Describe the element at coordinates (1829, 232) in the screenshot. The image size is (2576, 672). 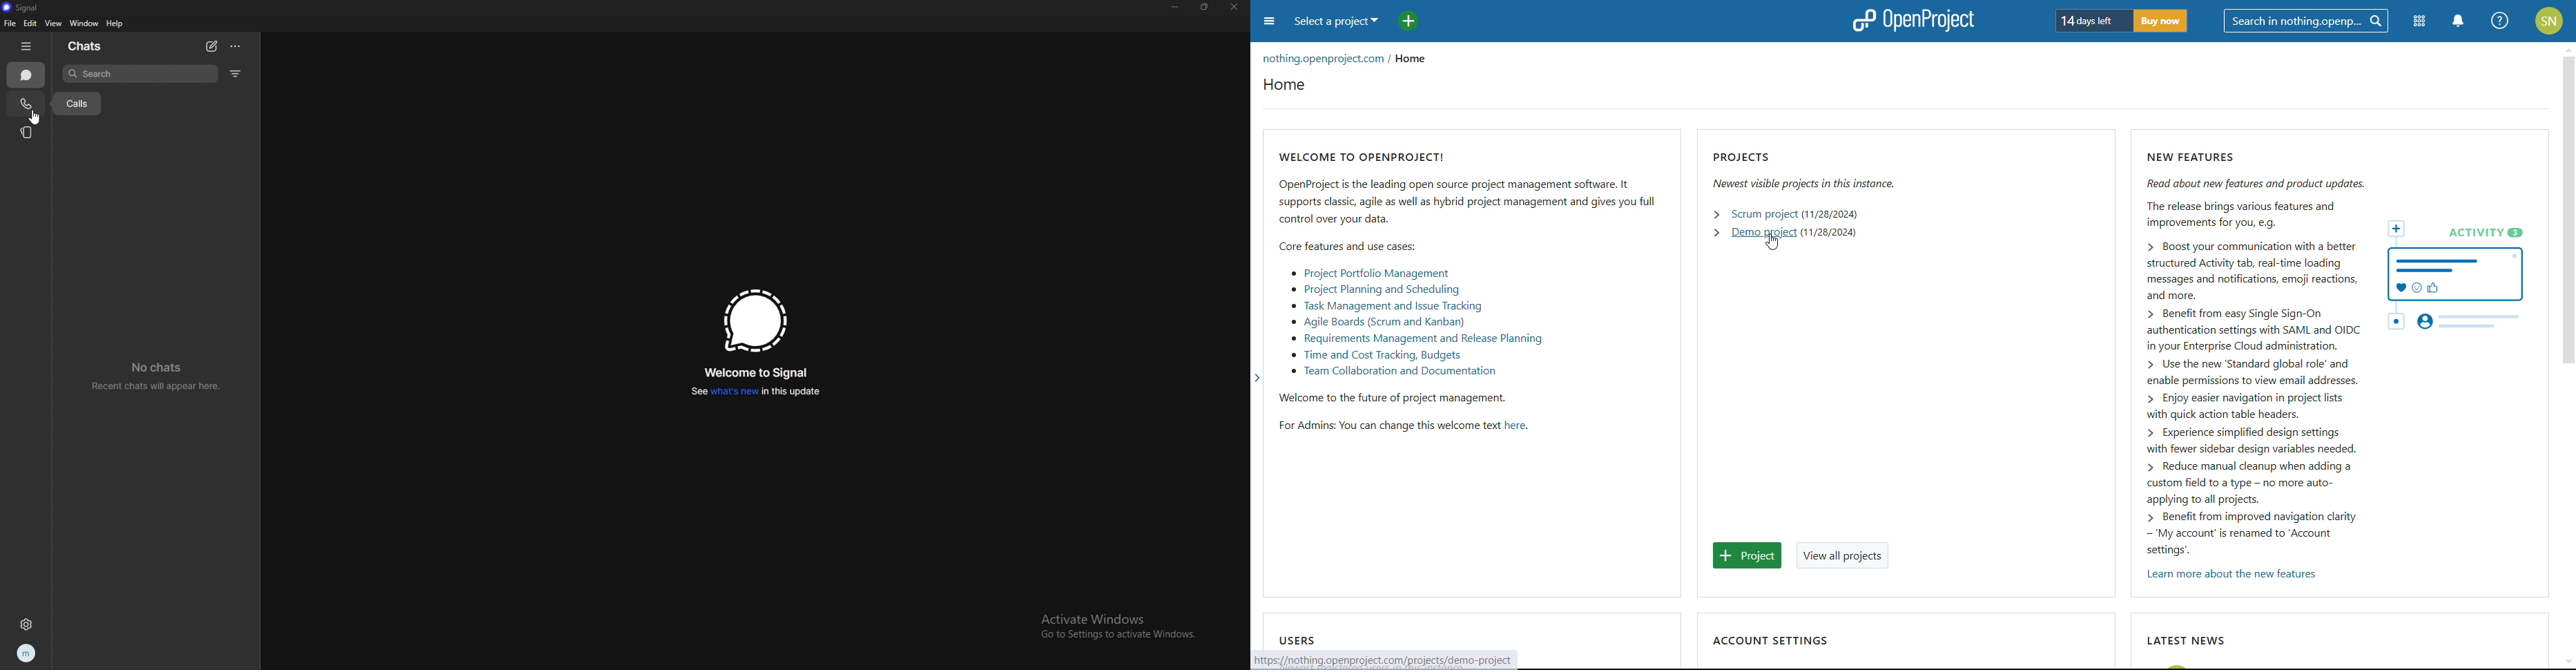
I see `demo project start date` at that location.